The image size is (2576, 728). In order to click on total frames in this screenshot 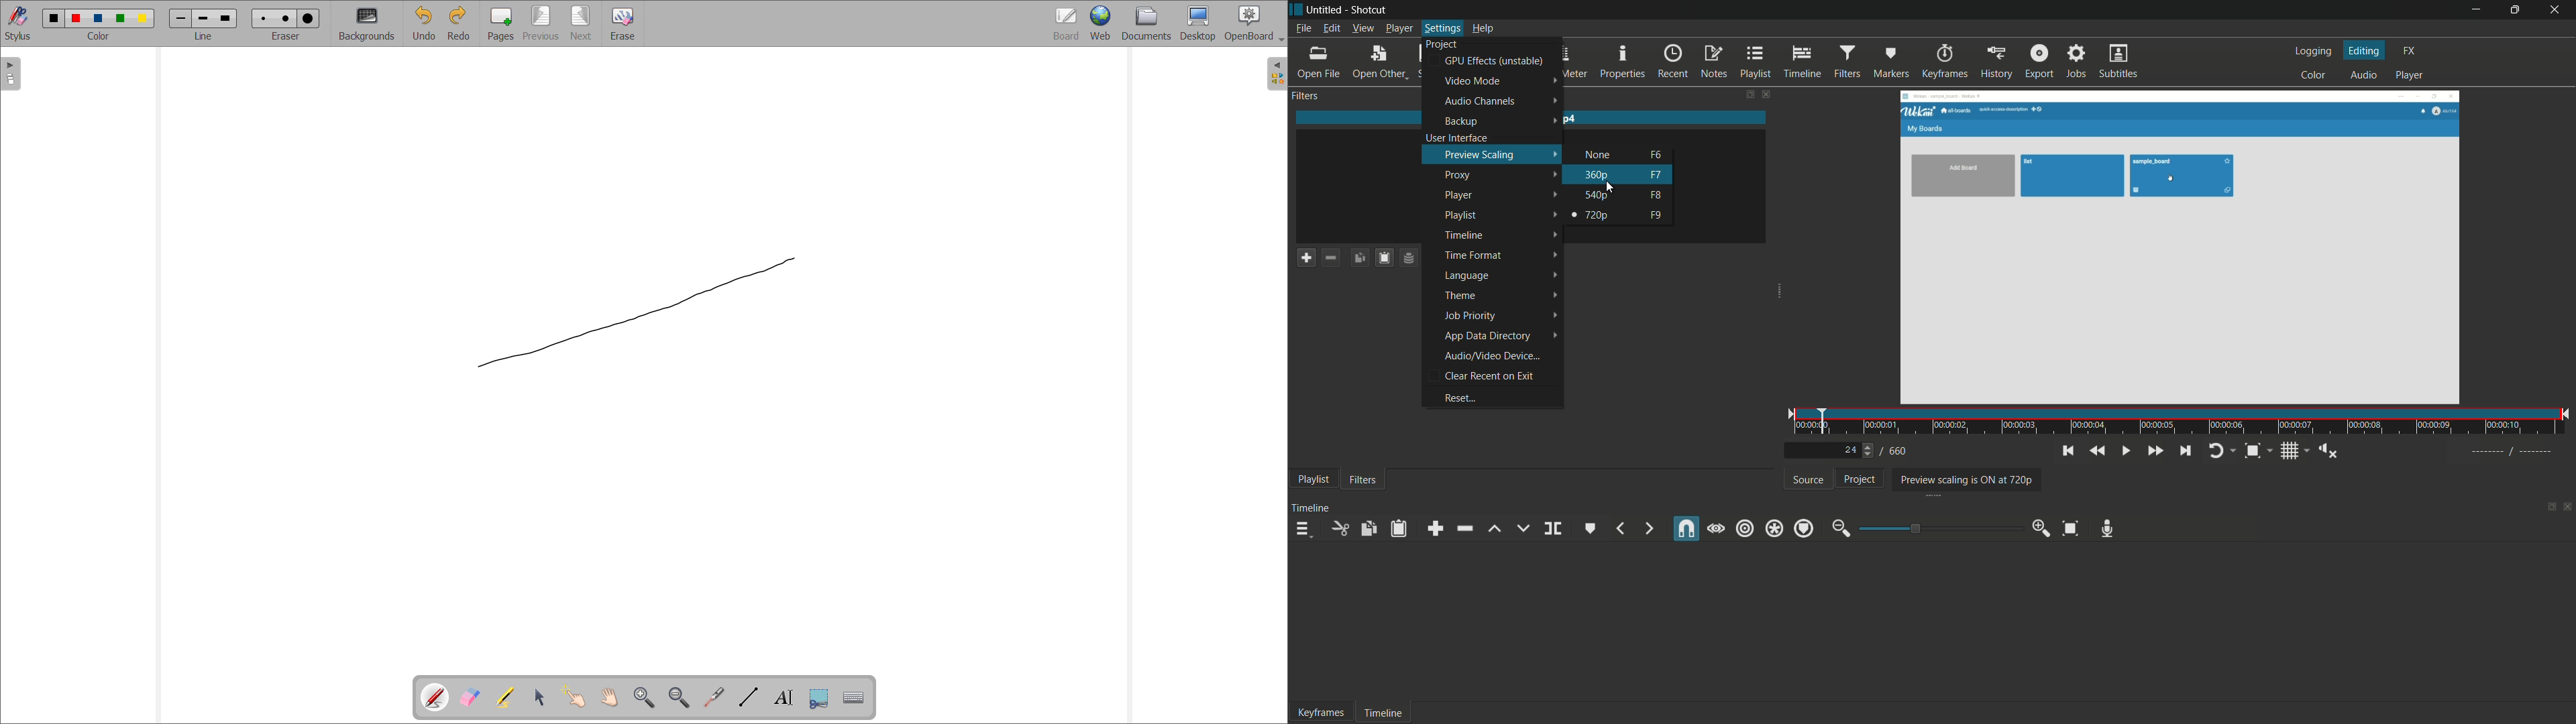, I will do `click(1898, 451)`.